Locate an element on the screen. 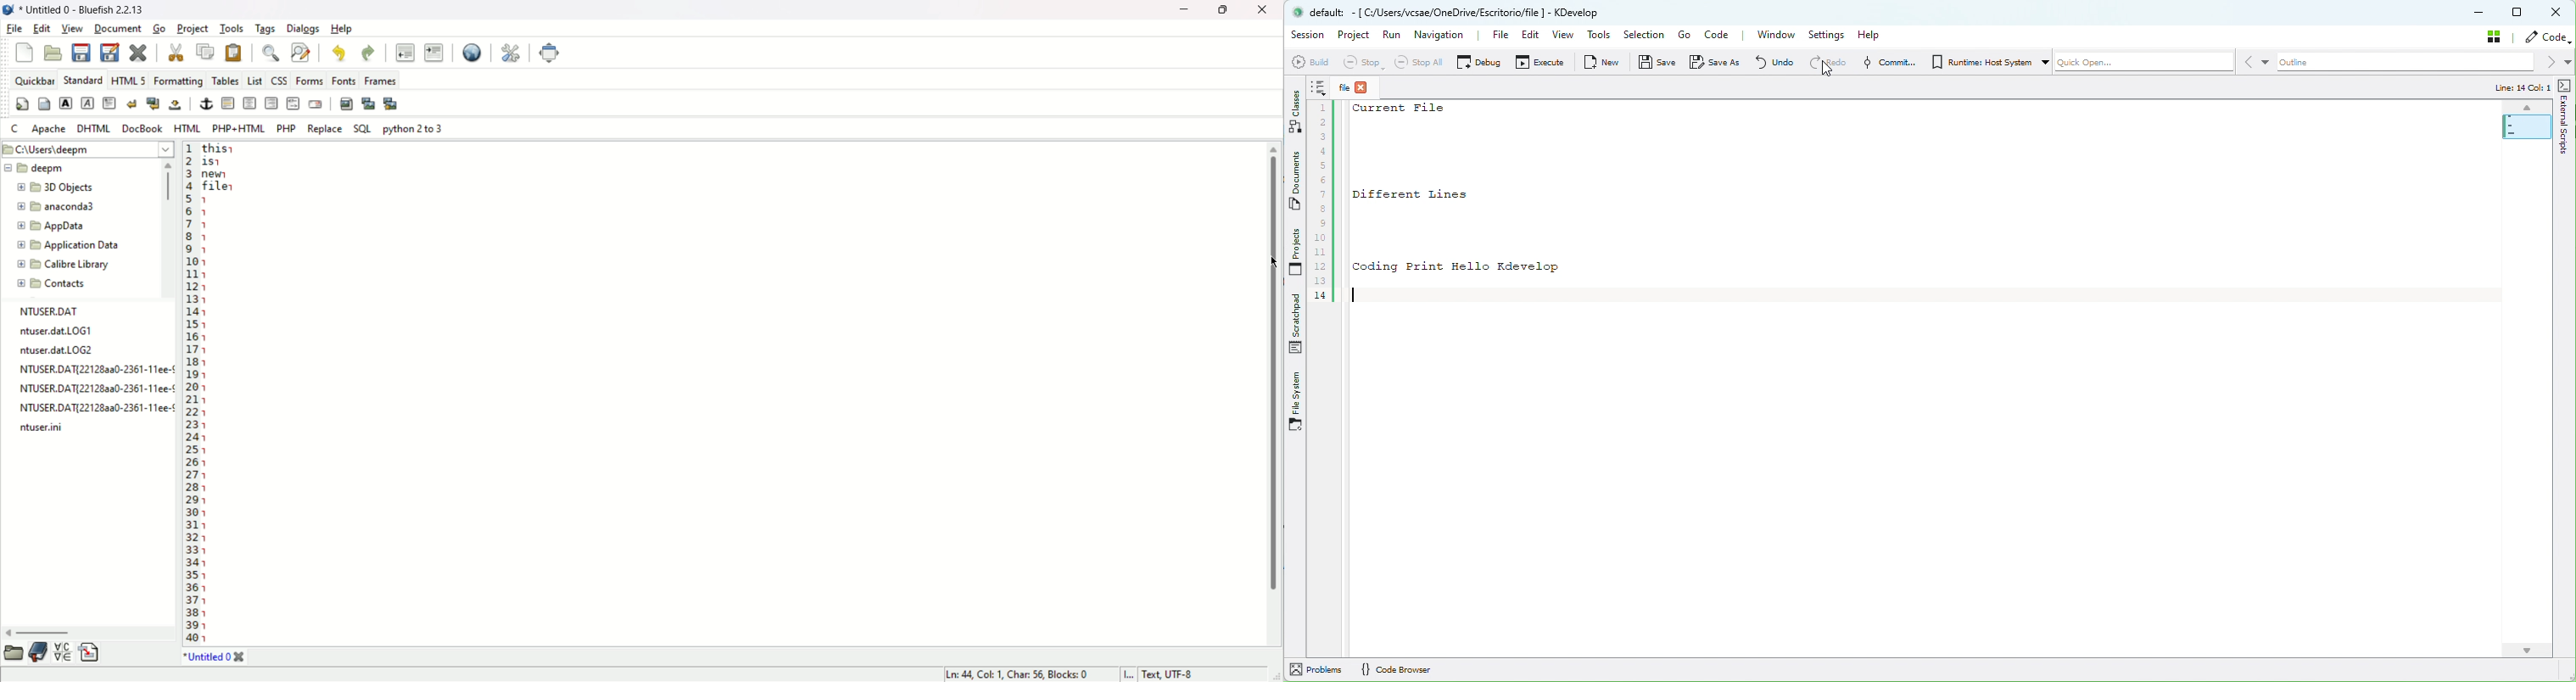 The height and width of the screenshot is (700, 2576). emphasis is located at coordinates (88, 104).